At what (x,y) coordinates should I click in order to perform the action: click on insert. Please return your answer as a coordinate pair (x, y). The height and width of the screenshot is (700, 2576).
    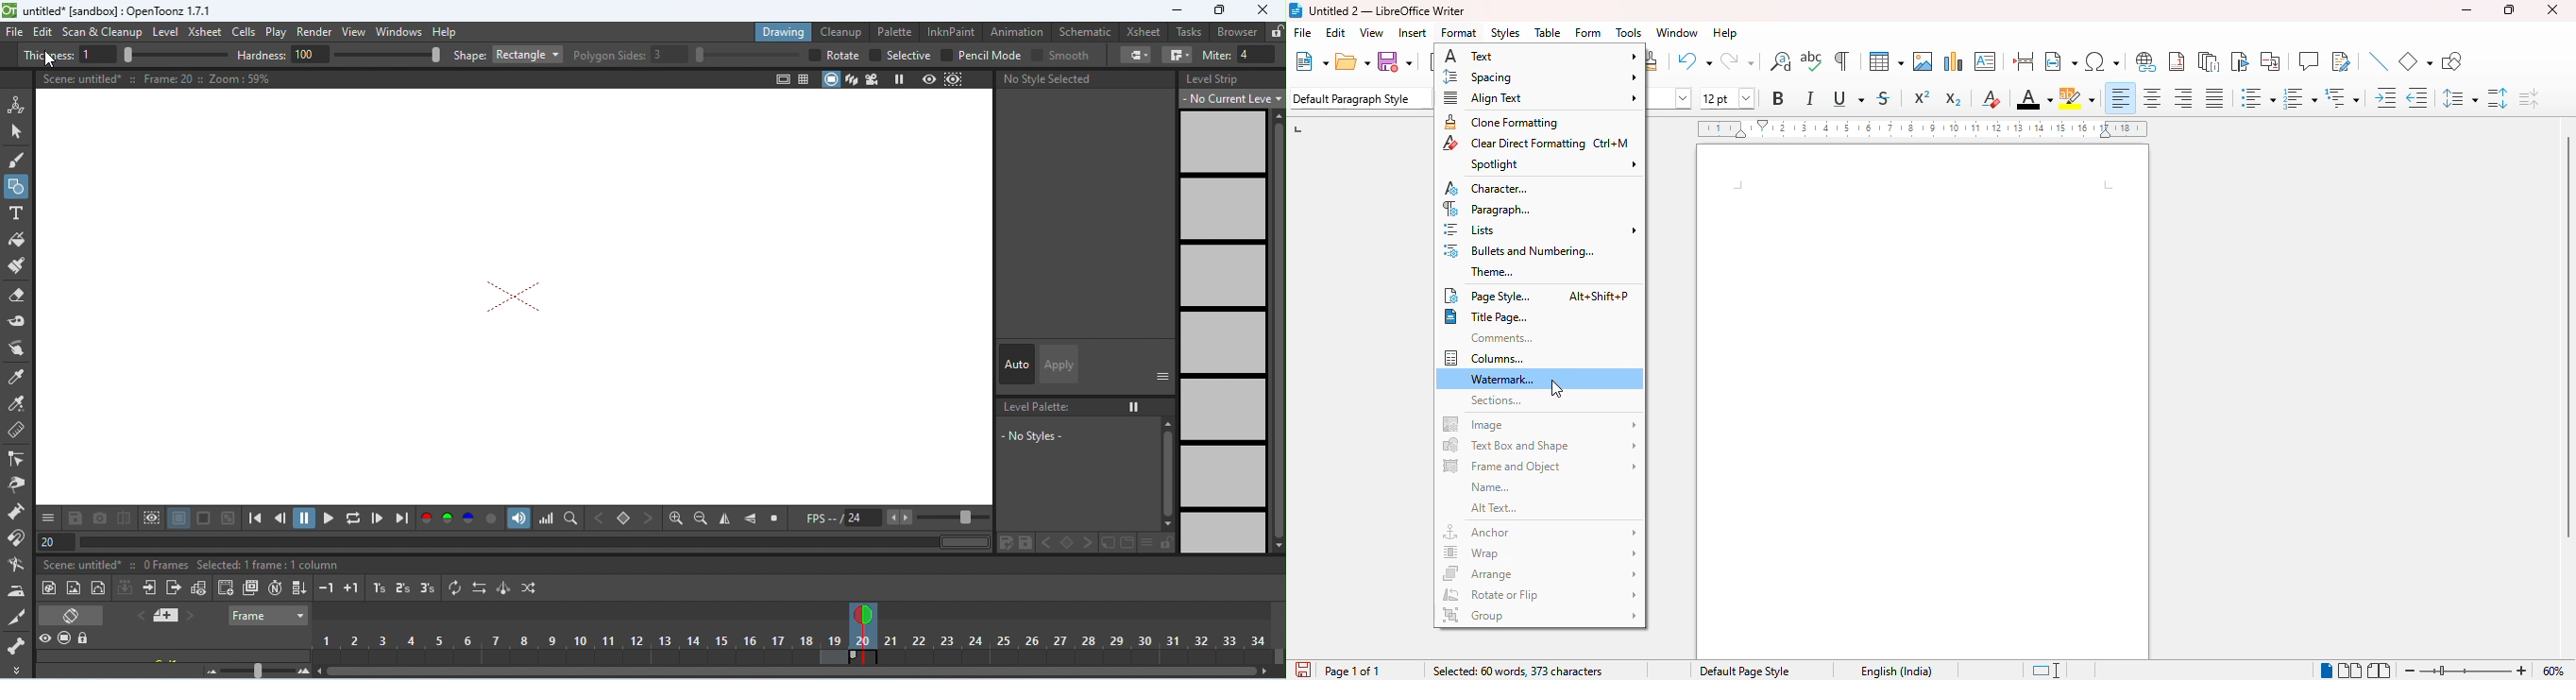
    Looking at the image, I should click on (1413, 32).